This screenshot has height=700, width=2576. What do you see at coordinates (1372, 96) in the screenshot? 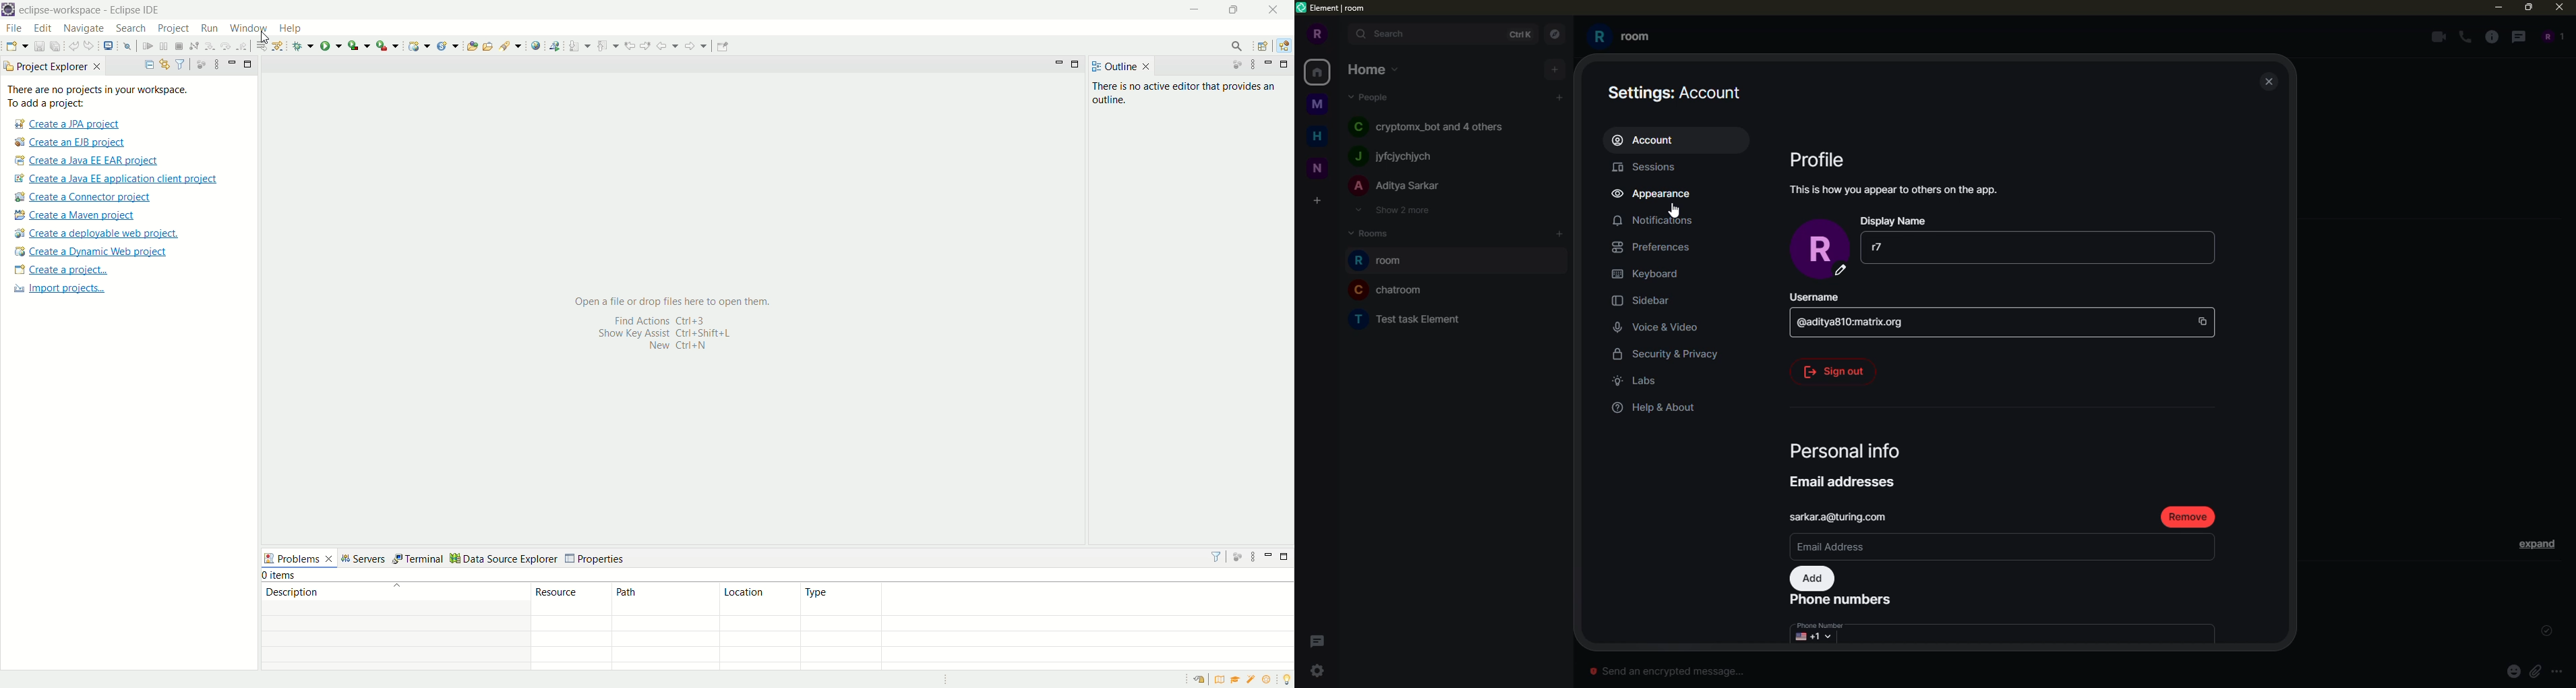
I see `people` at bounding box center [1372, 96].